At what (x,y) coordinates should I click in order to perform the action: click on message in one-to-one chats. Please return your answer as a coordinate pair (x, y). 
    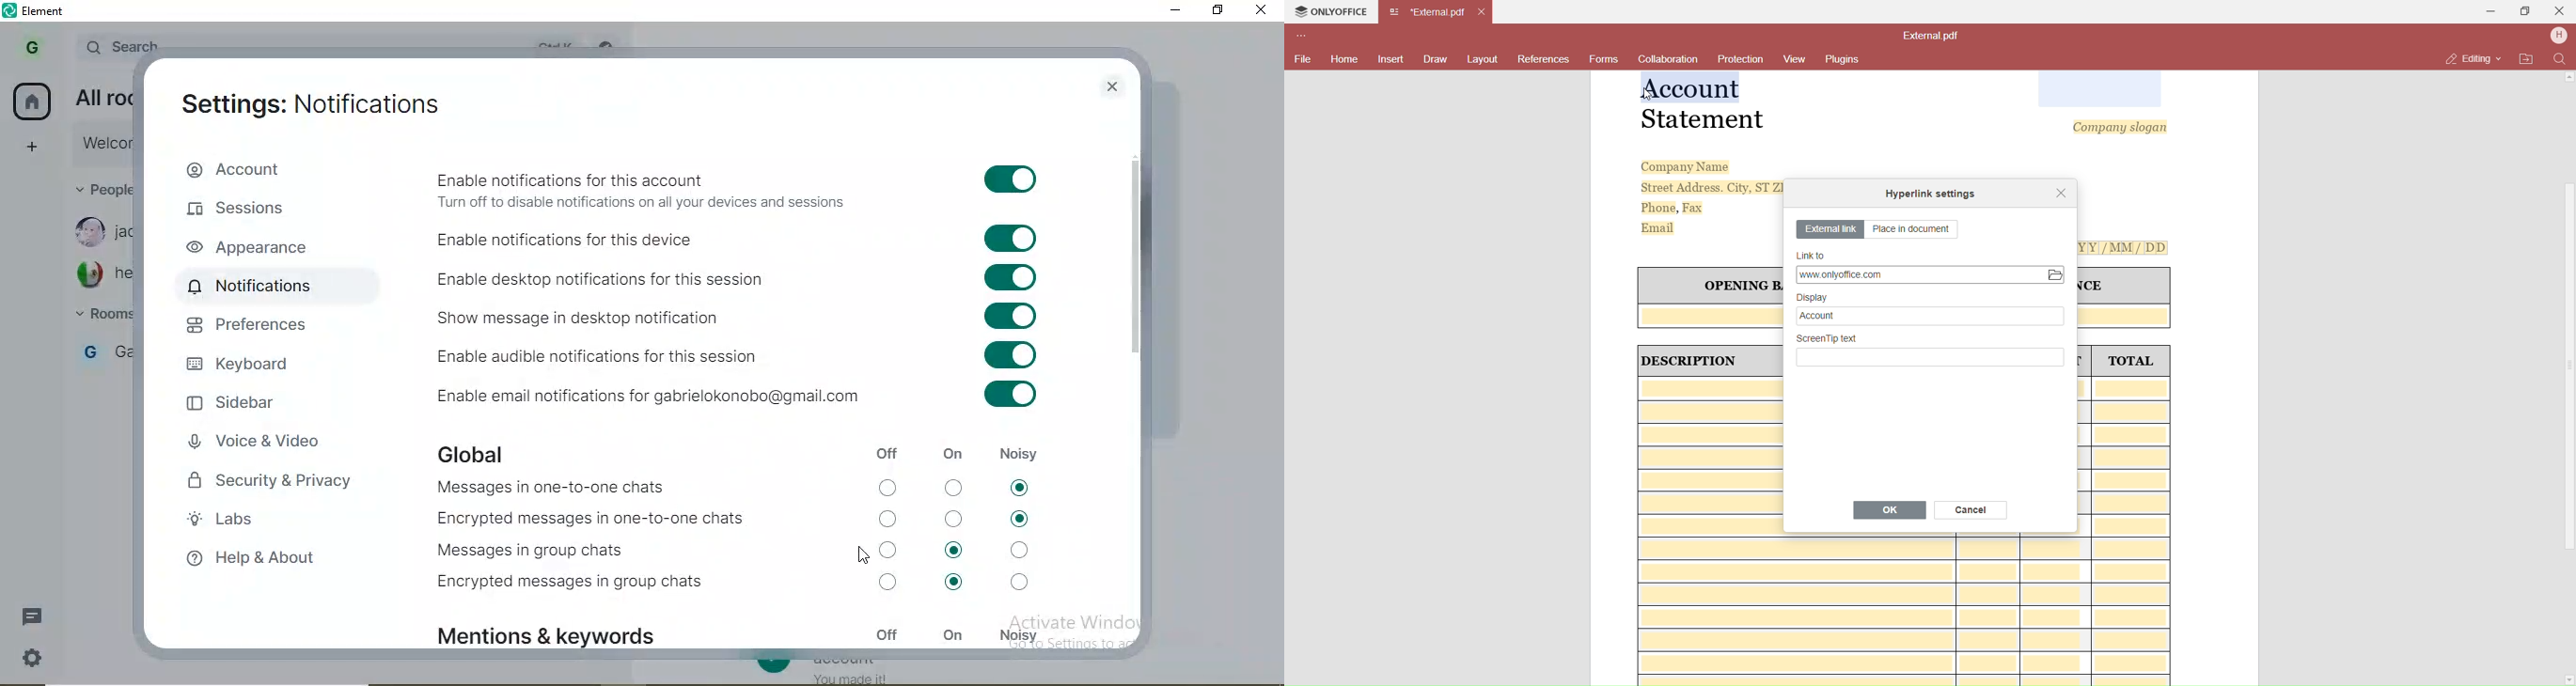
    Looking at the image, I should click on (552, 489).